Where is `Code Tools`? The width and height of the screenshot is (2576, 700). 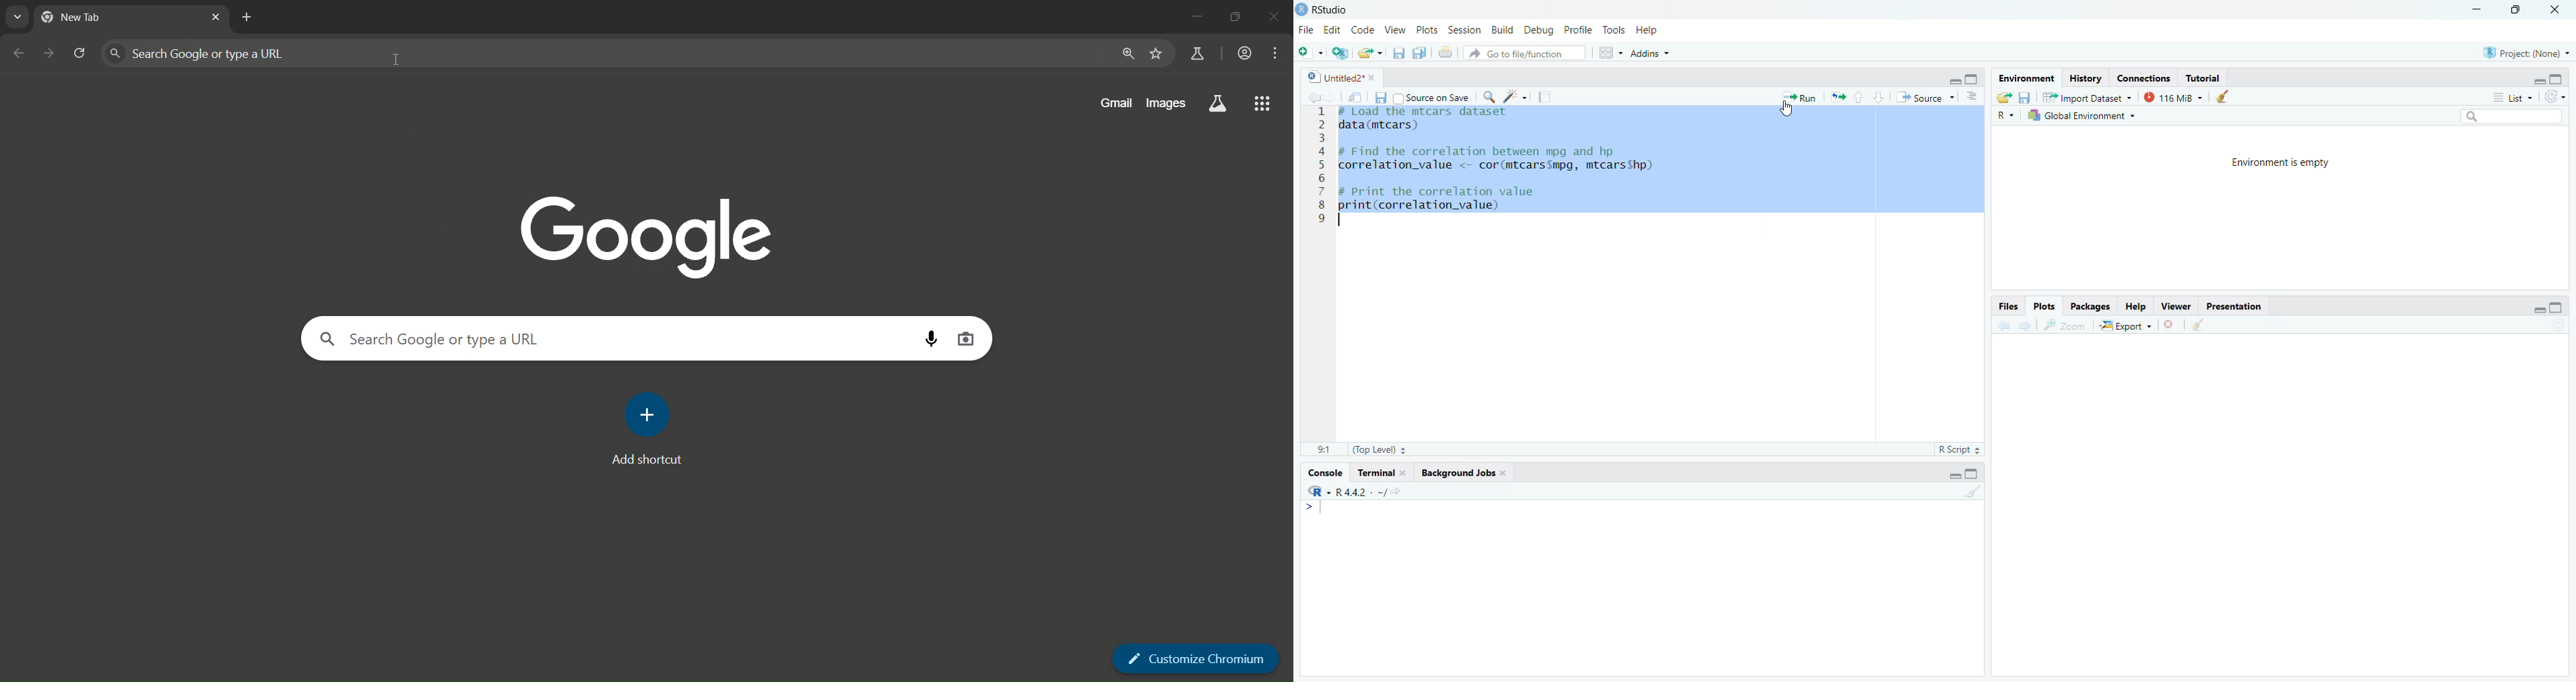 Code Tools is located at coordinates (1518, 96).